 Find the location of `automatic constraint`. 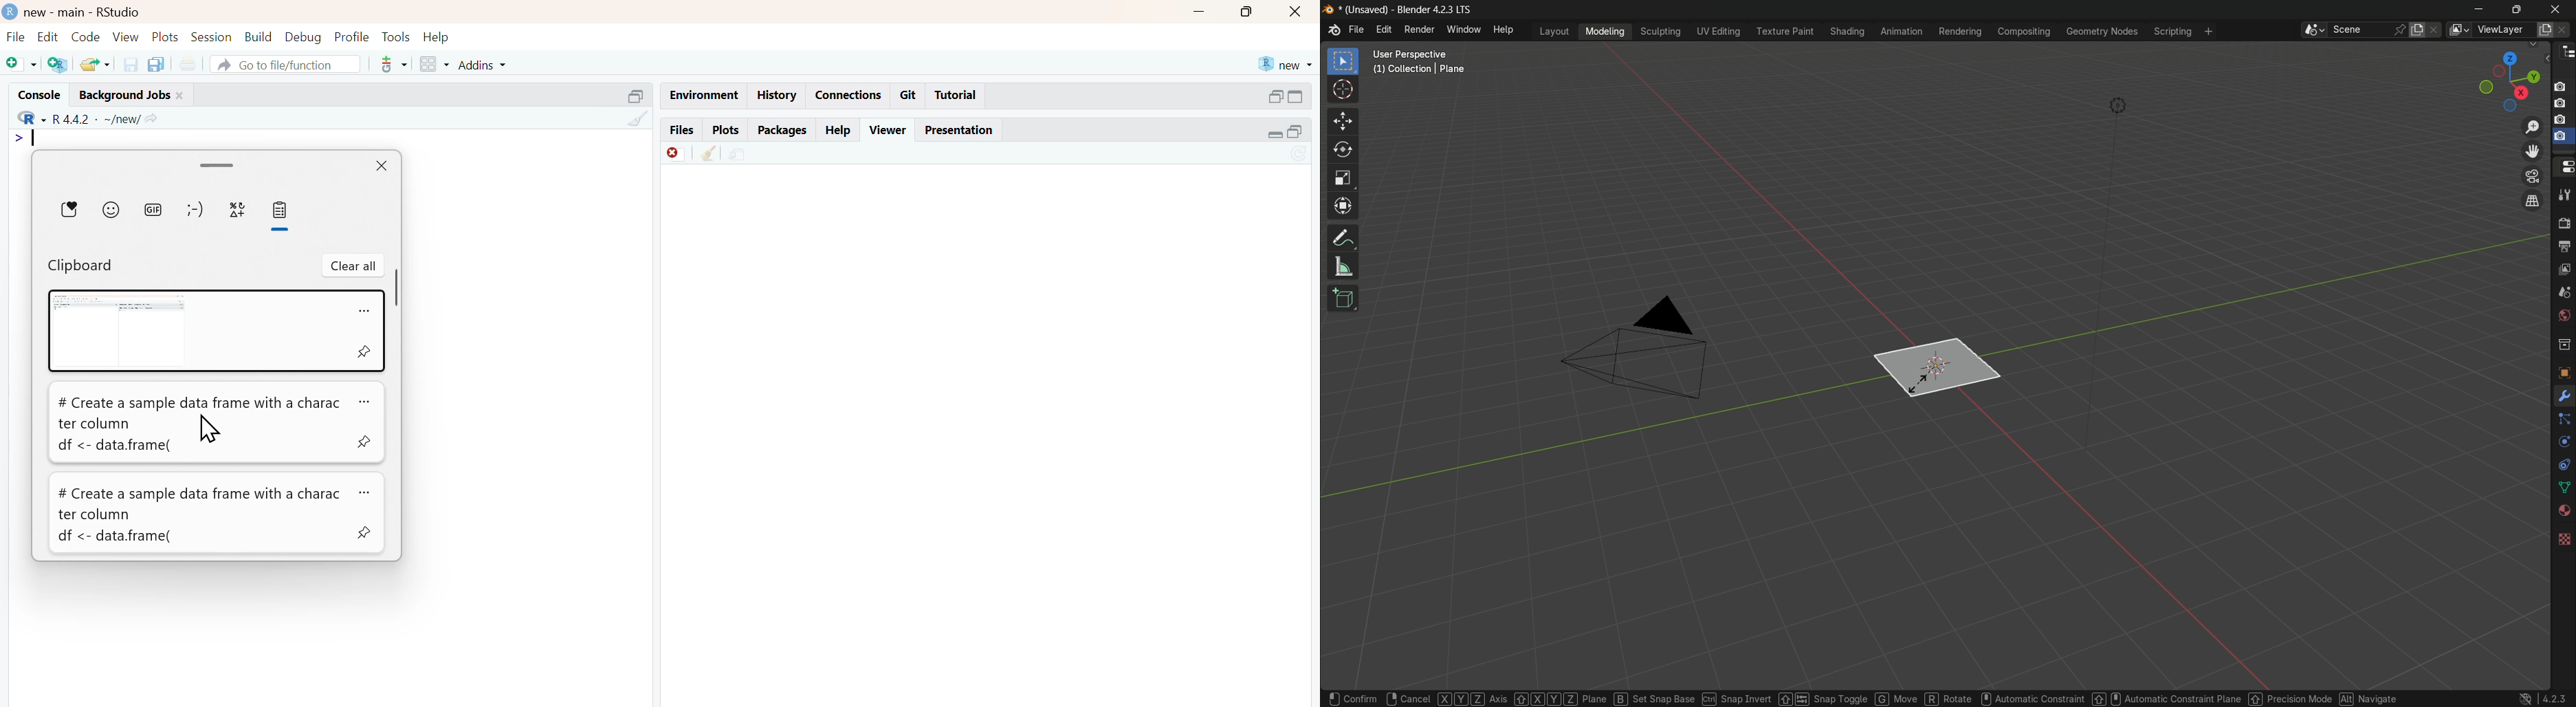

automatic constraint is located at coordinates (2031, 695).